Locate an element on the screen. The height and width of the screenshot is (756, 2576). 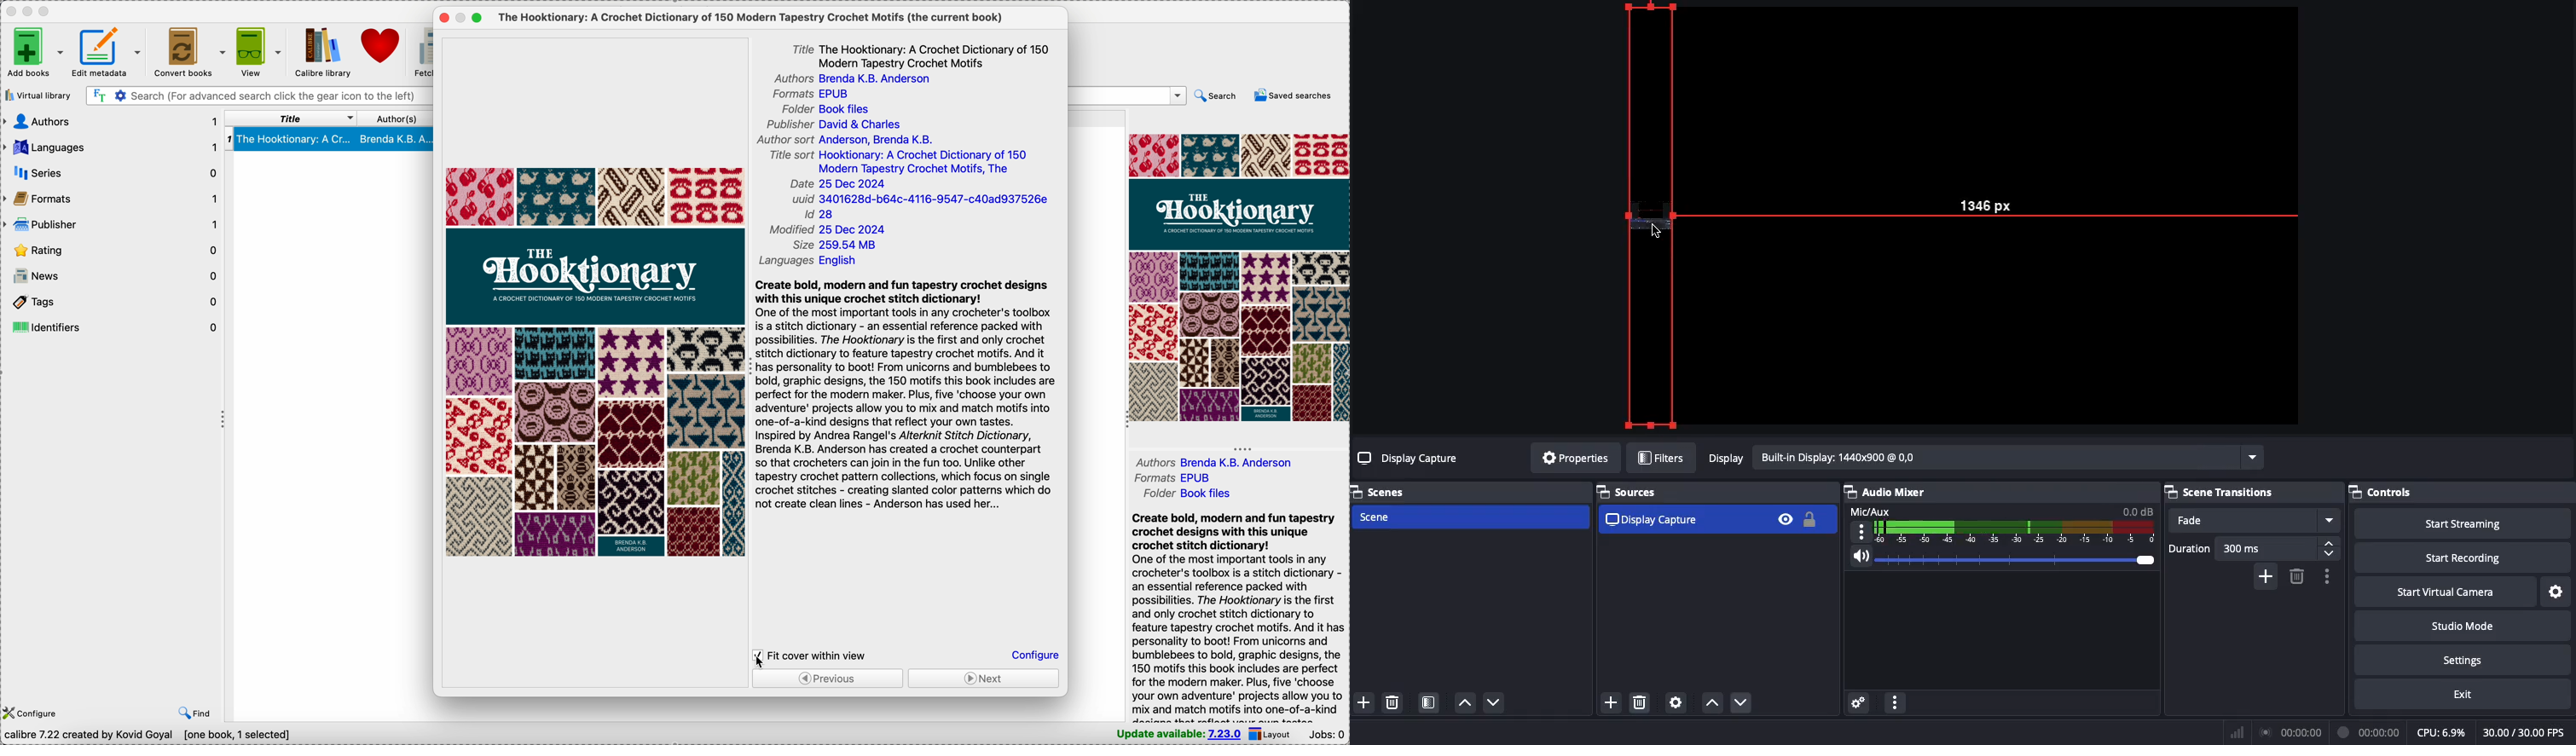
Up is located at coordinates (1711, 704).